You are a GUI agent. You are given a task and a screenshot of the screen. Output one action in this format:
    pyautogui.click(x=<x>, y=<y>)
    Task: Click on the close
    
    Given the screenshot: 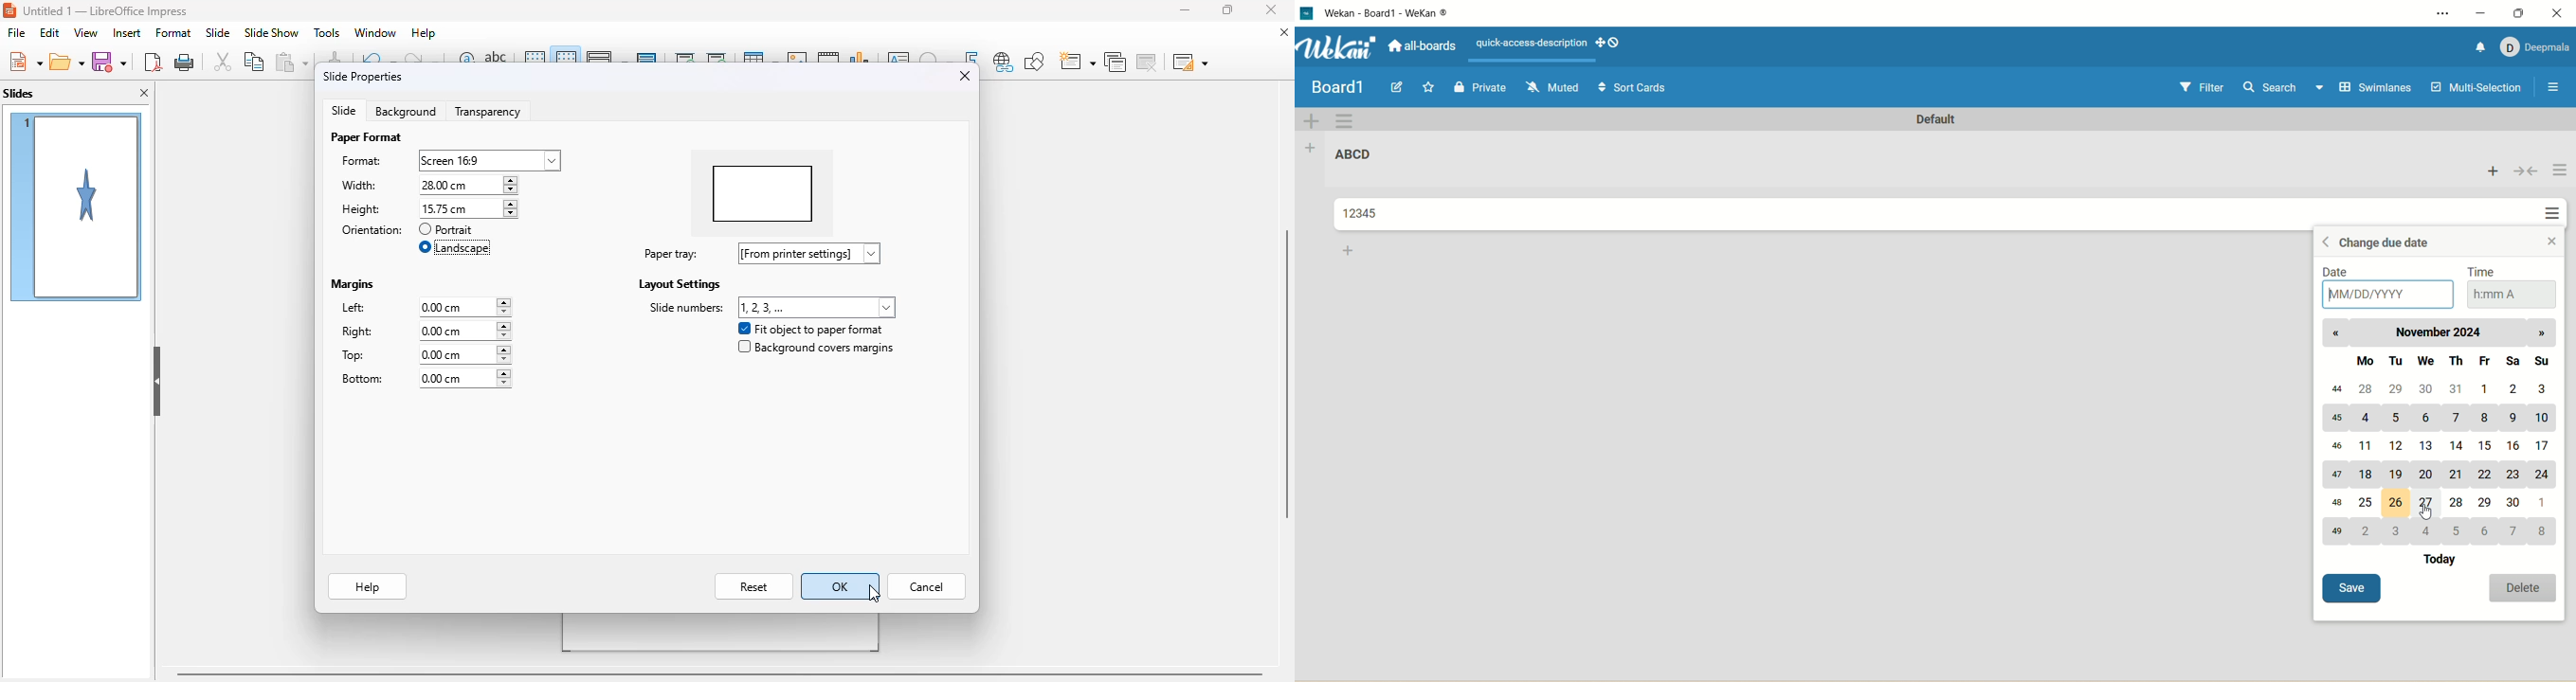 What is the action you would take?
    pyautogui.click(x=1271, y=9)
    